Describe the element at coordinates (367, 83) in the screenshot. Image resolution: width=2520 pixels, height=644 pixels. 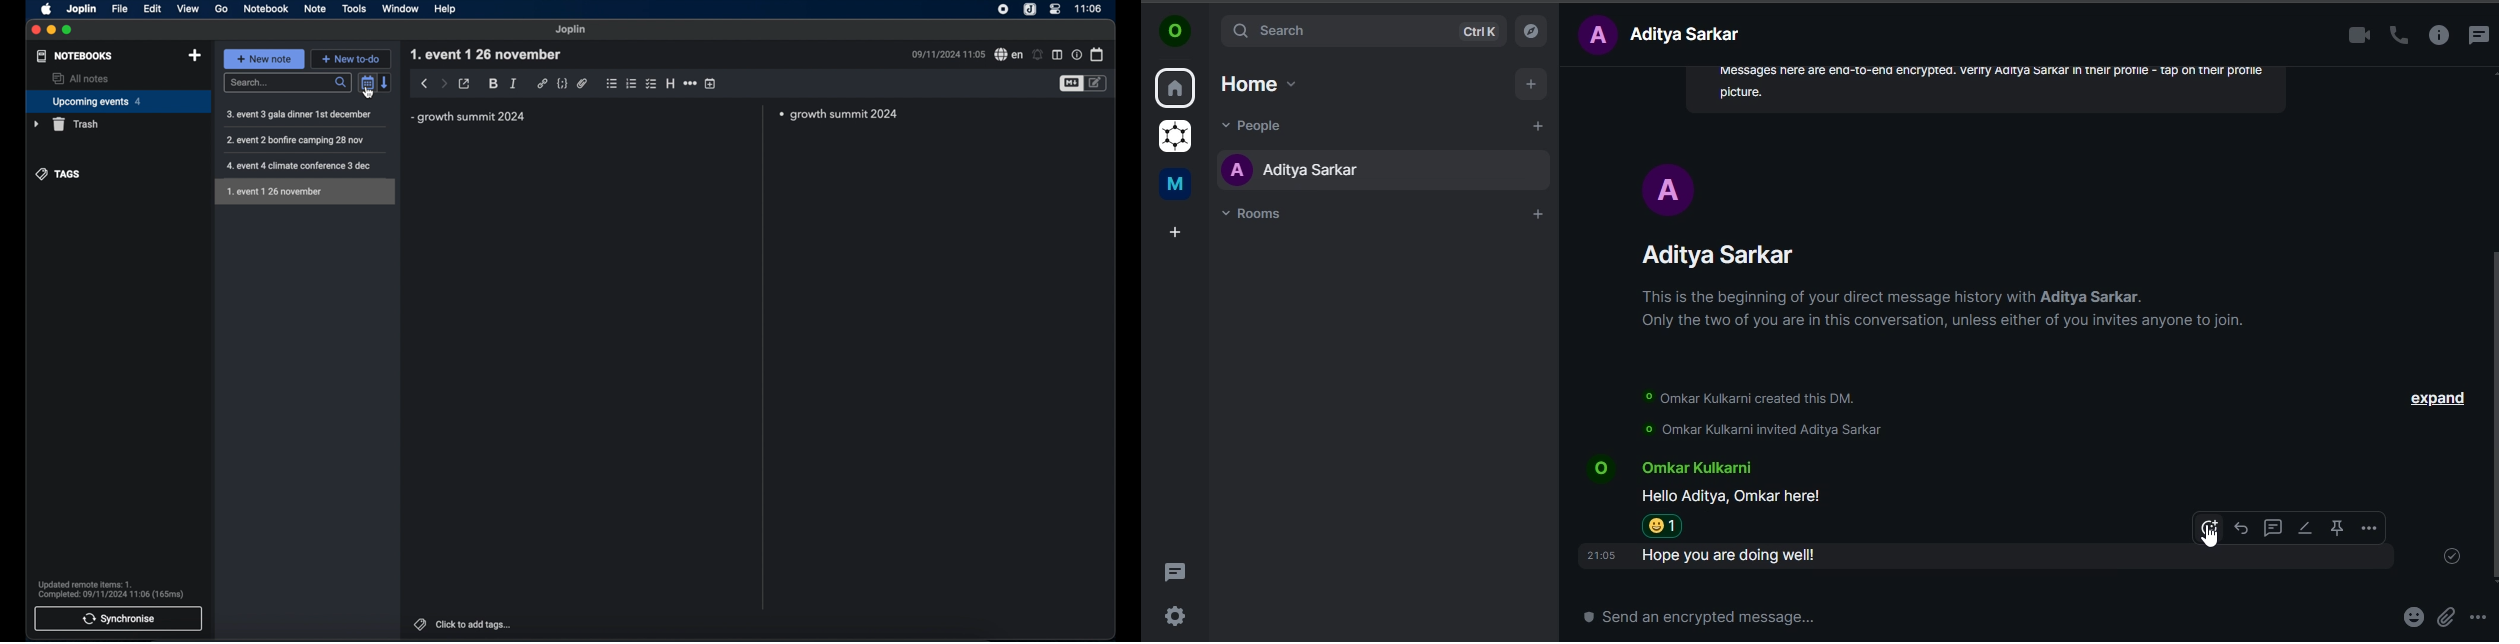
I see `toggle sort order field ` at that location.